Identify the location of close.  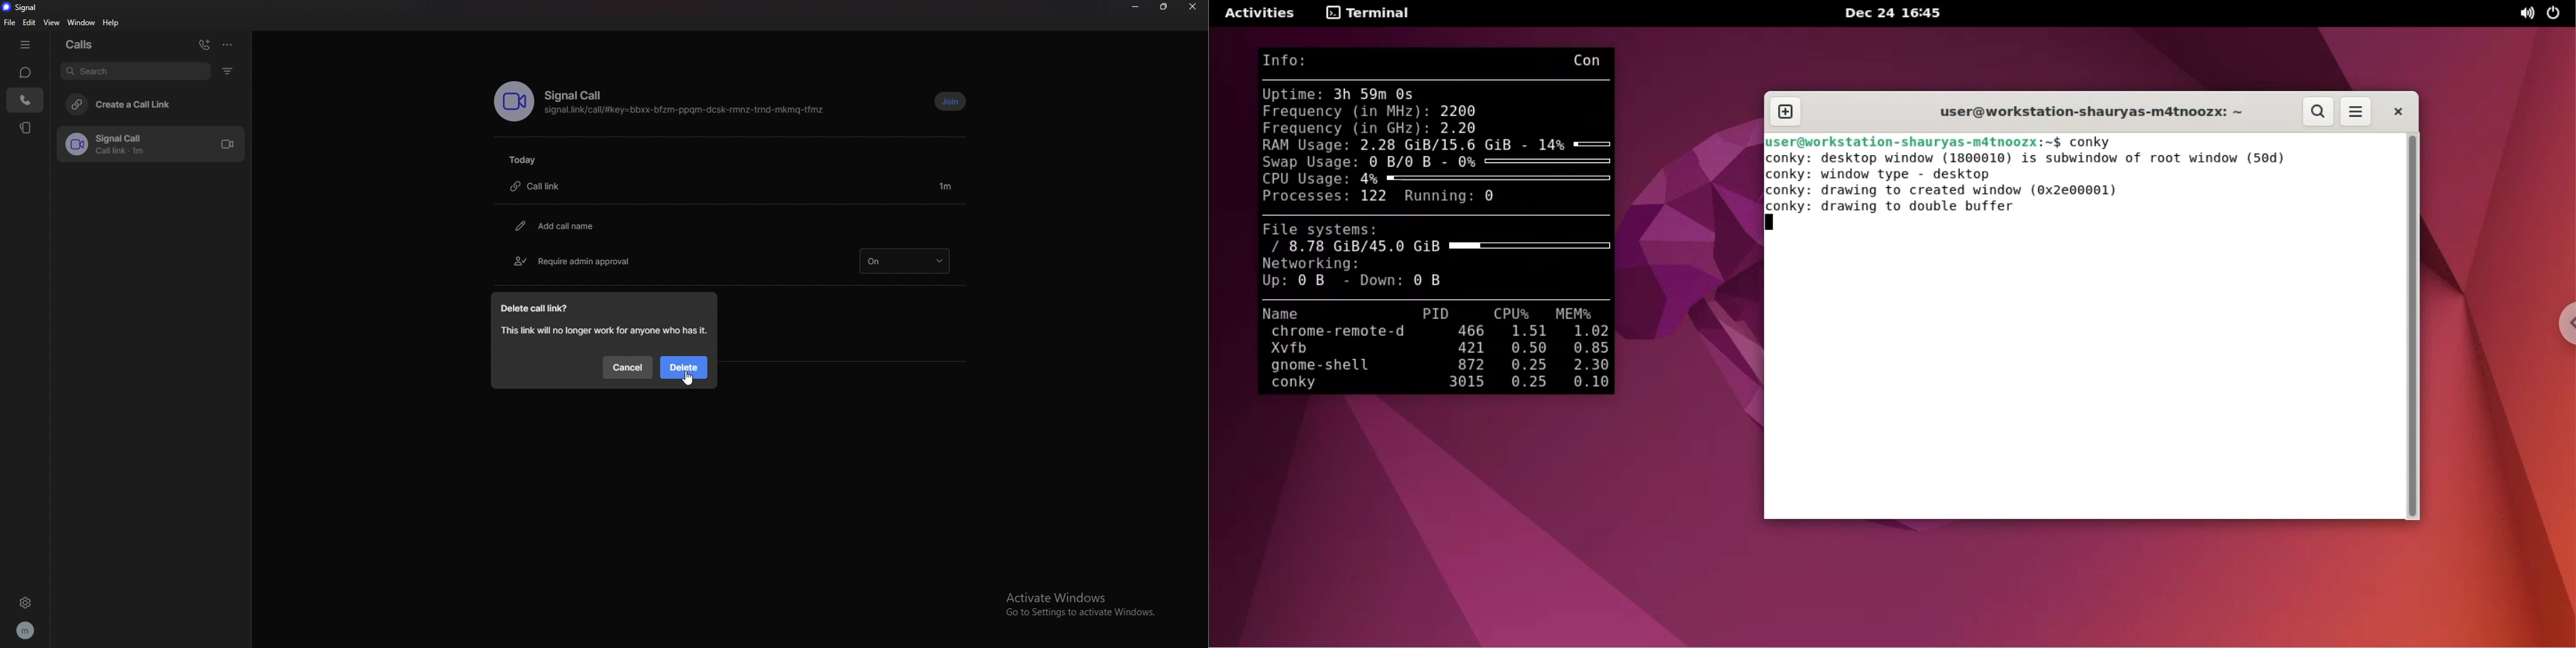
(1195, 6).